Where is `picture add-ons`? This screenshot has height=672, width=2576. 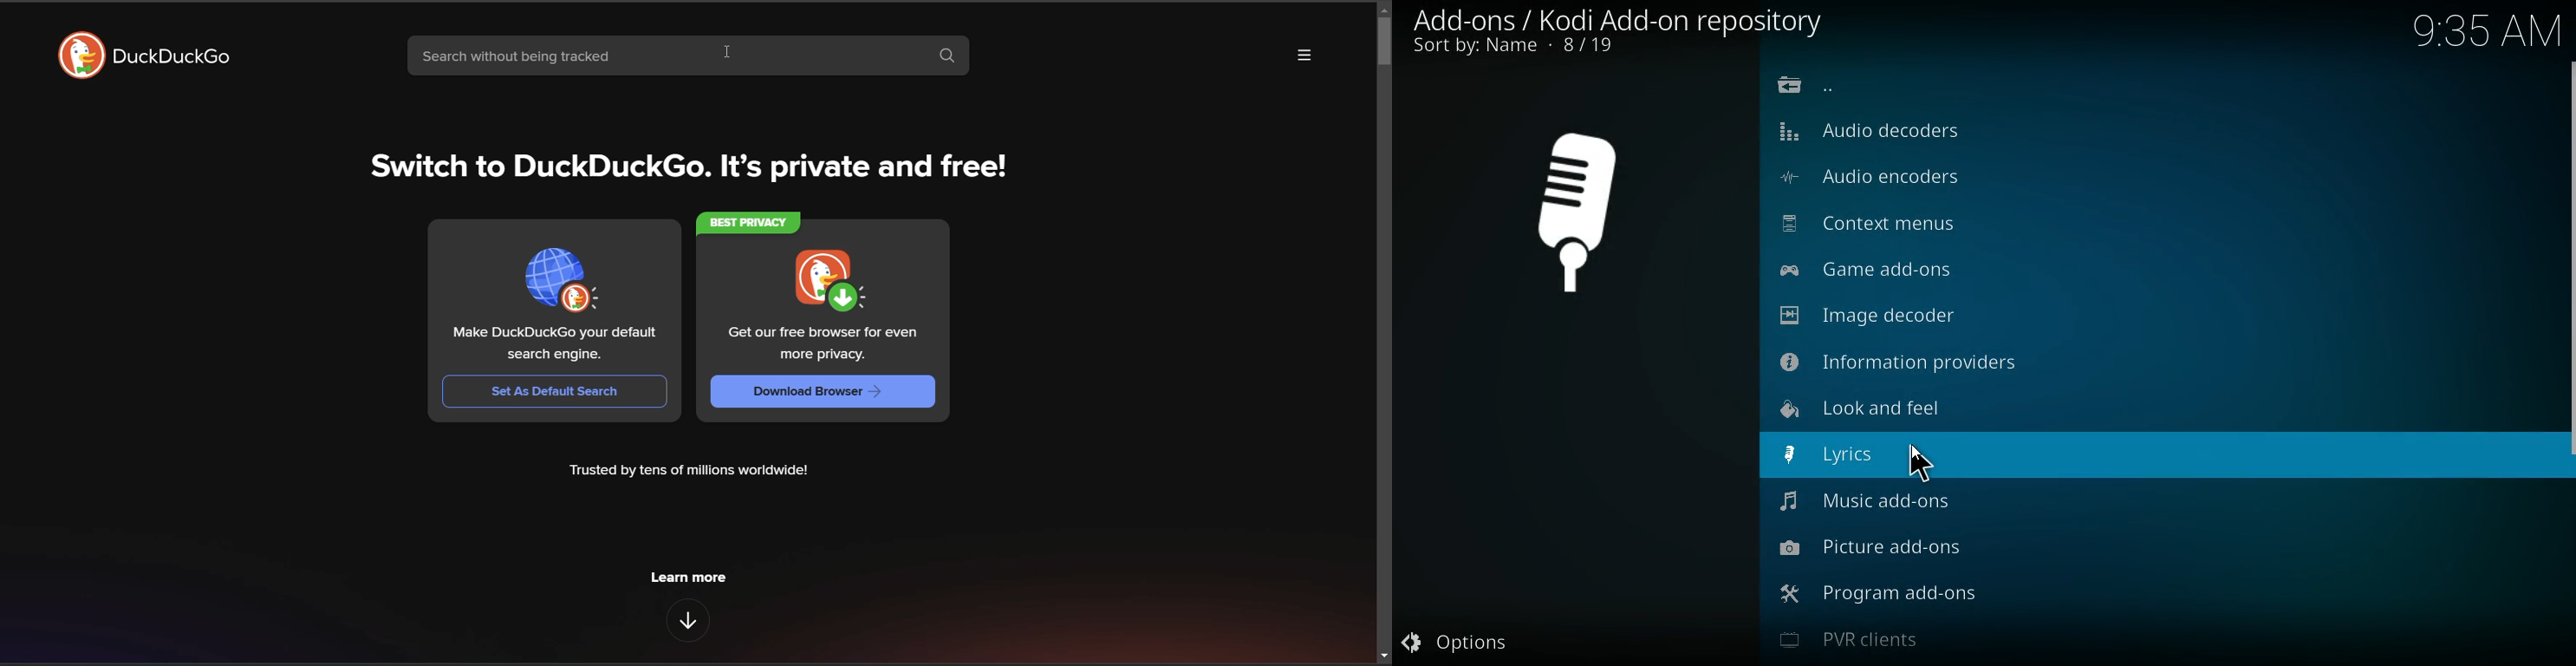 picture add-ons is located at coordinates (1890, 555).